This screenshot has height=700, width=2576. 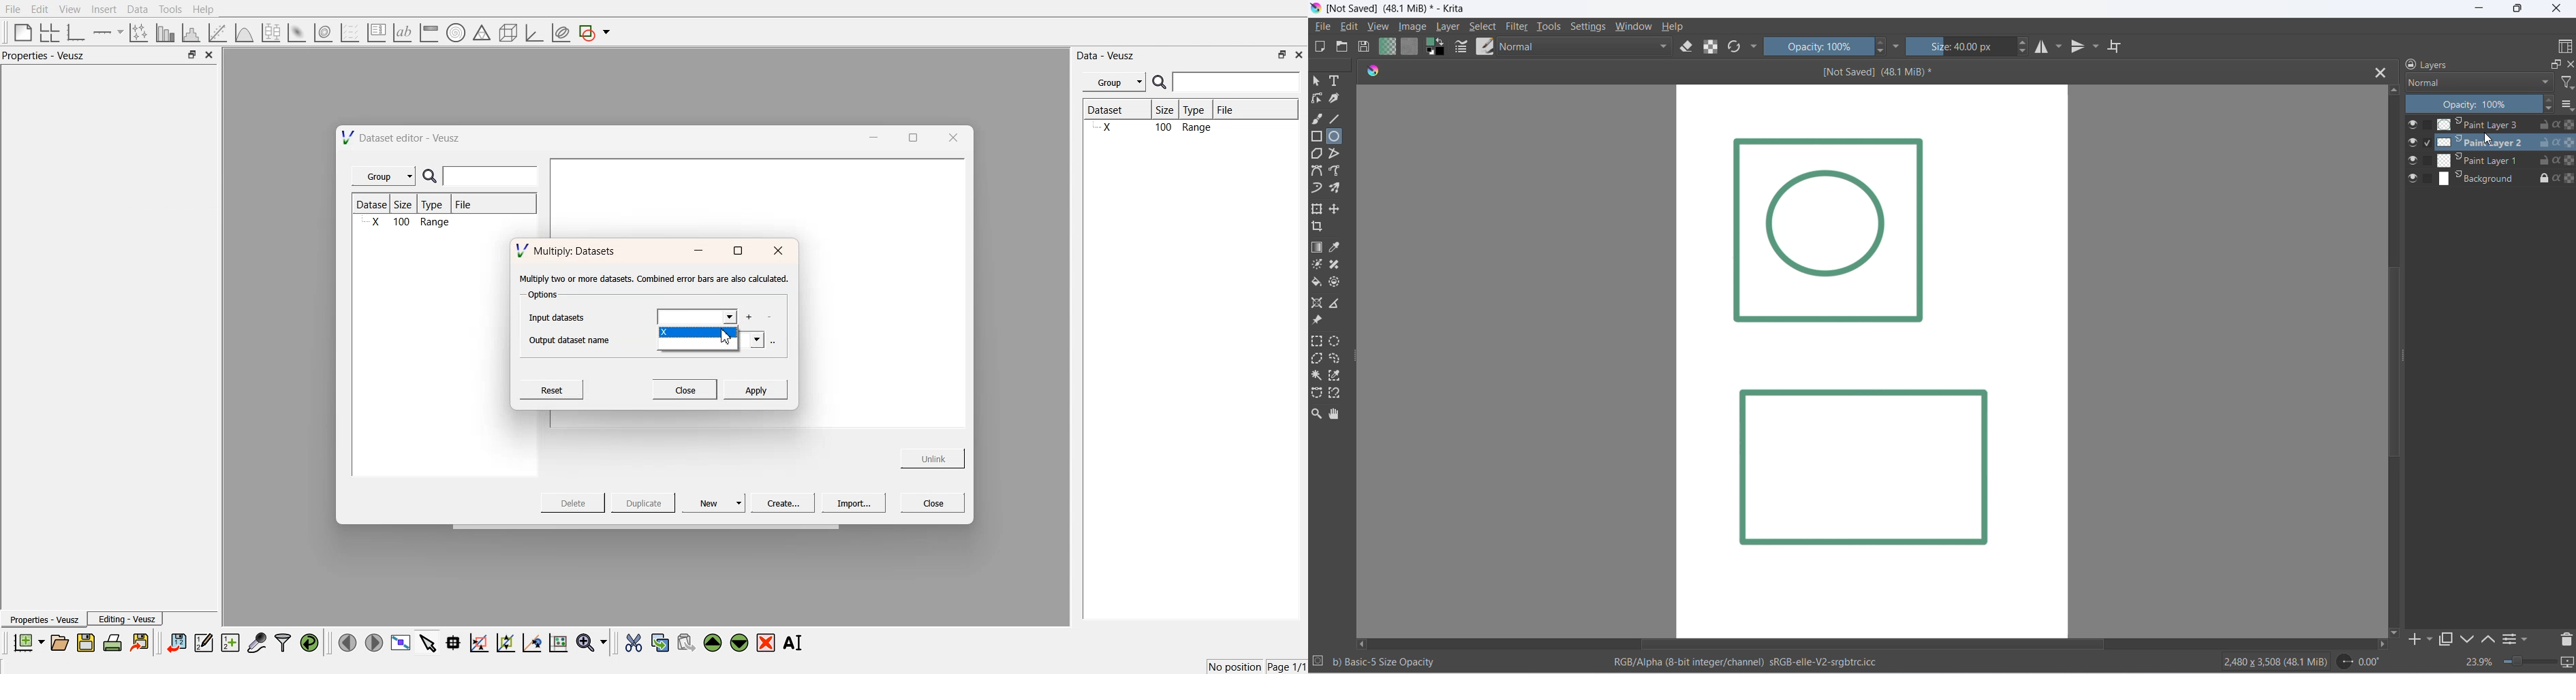 What do you see at coordinates (1388, 48) in the screenshot?
I see `fill gradient` at bounding box center [1388, 48].